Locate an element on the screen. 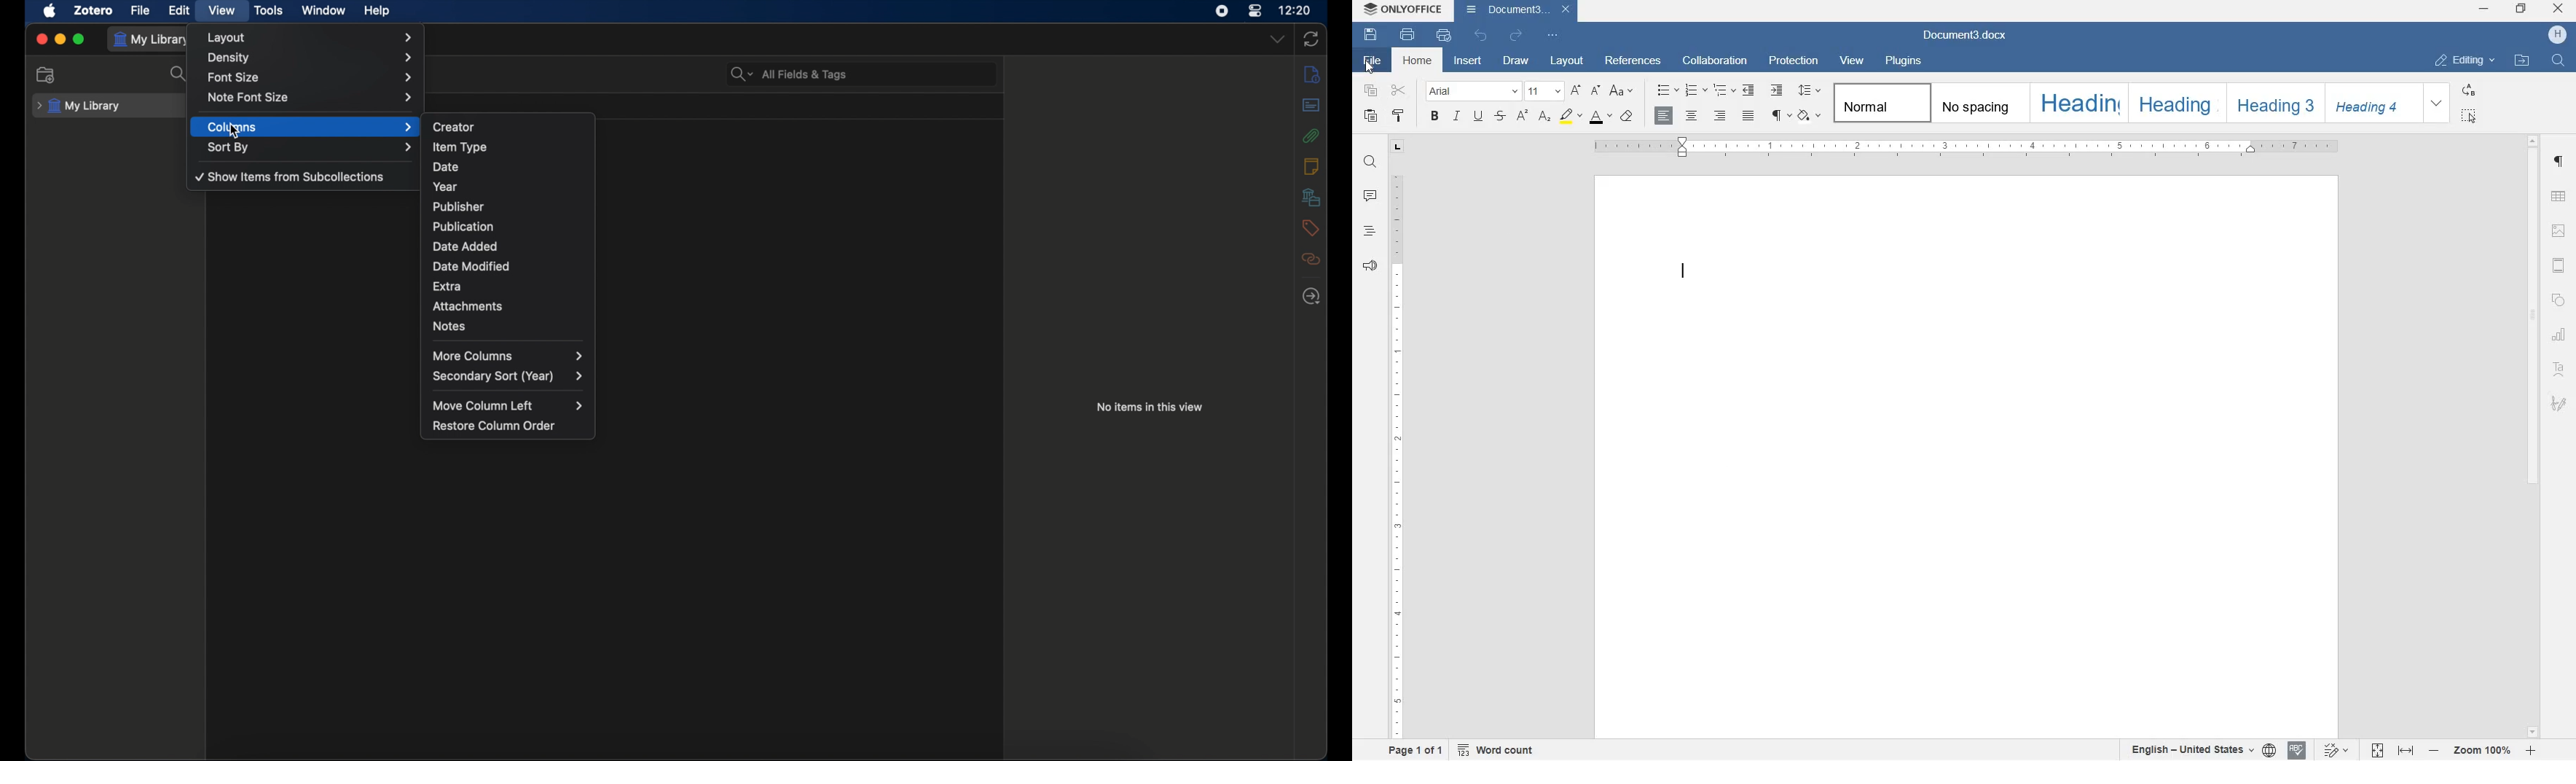 This screenshot has height=784, width=2576. maximize is located at coordinates (80, 39).